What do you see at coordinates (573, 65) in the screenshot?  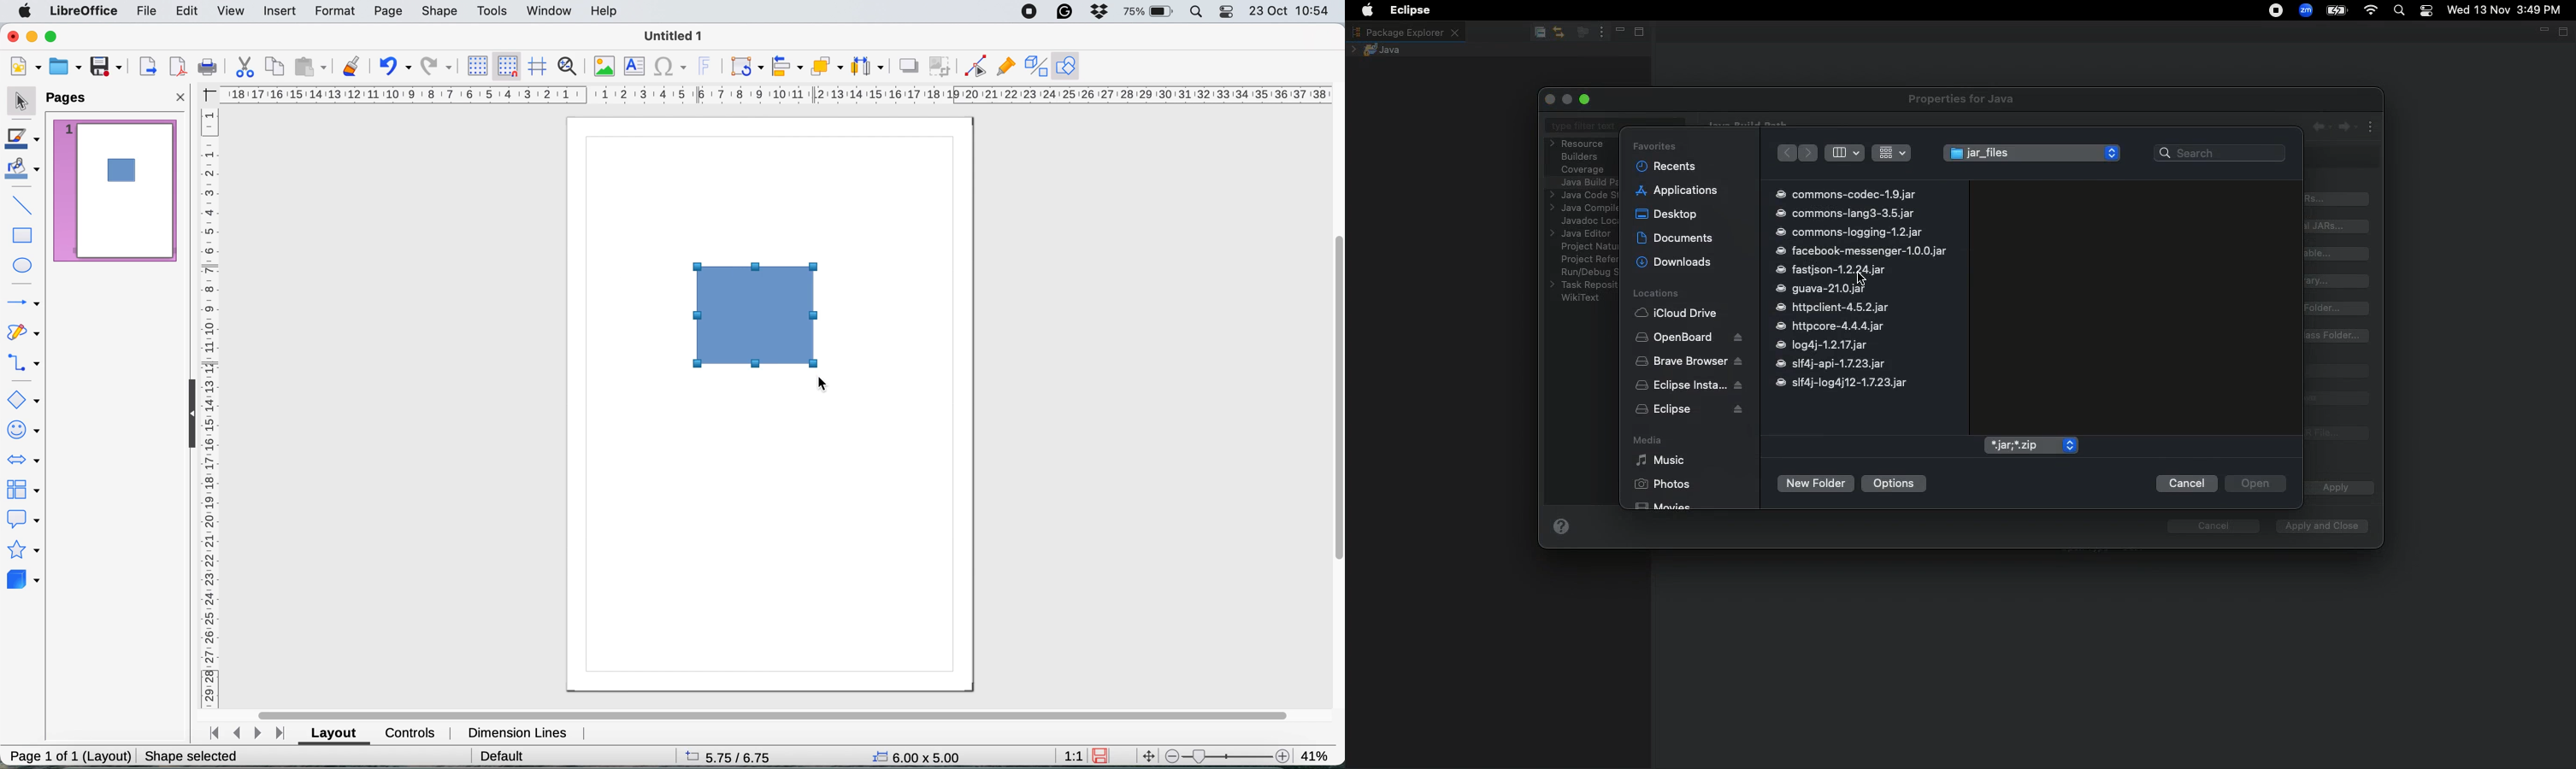 I see `zoom and pan` at bounding box center [573, 65].